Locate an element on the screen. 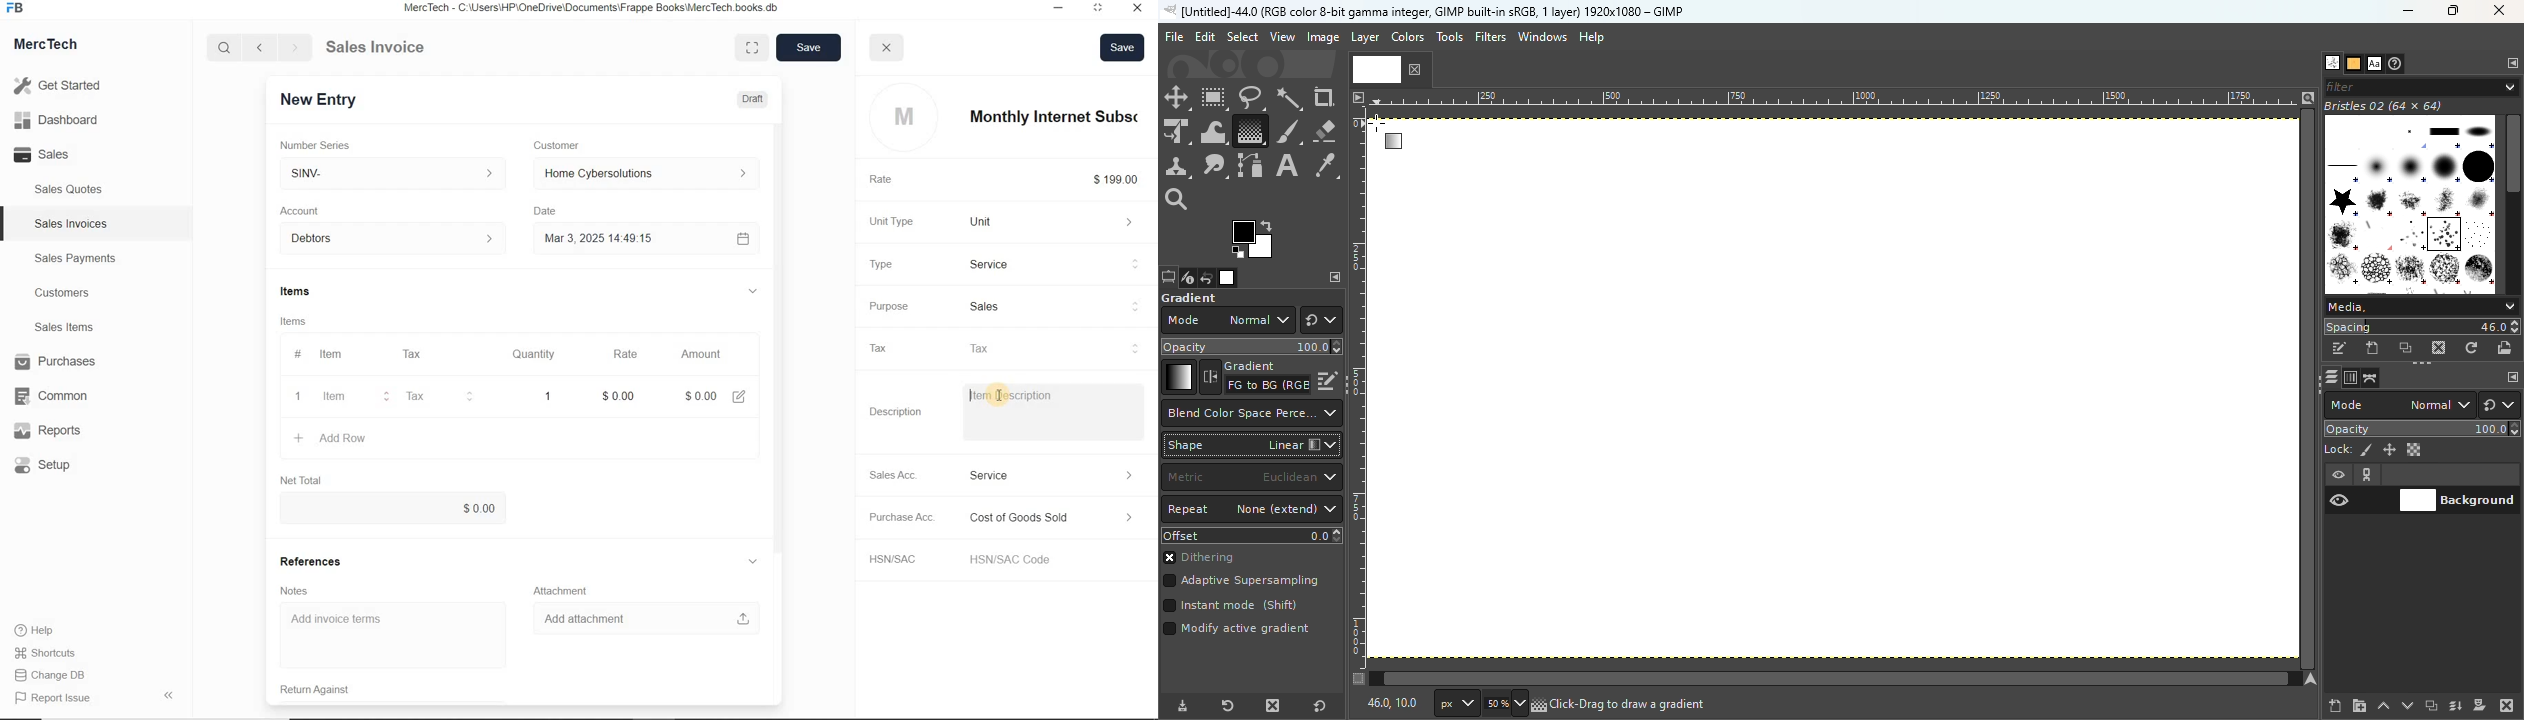 The height and width of the screenshot is (728, 2548). Mode is located at coordinates (2400, 405).